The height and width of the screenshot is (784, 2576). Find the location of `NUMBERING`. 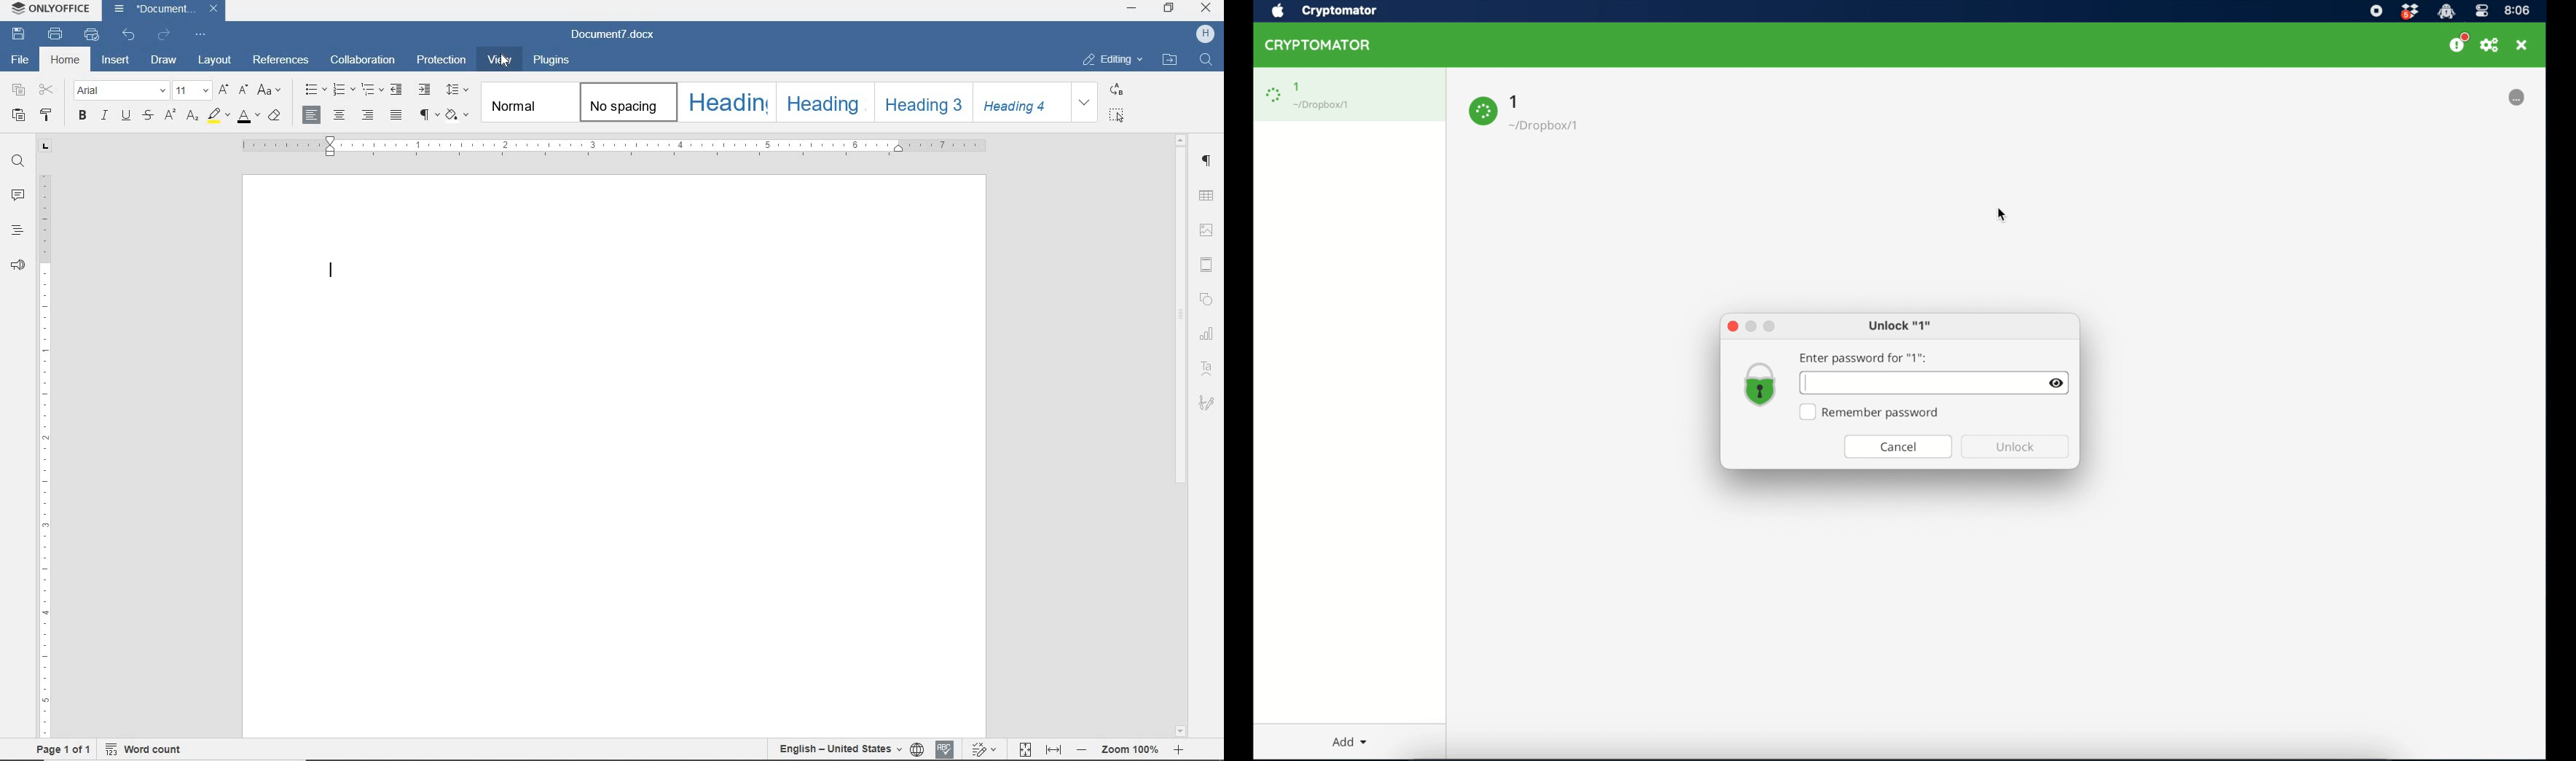

NUMBERING is located at coordinates (342, 91).